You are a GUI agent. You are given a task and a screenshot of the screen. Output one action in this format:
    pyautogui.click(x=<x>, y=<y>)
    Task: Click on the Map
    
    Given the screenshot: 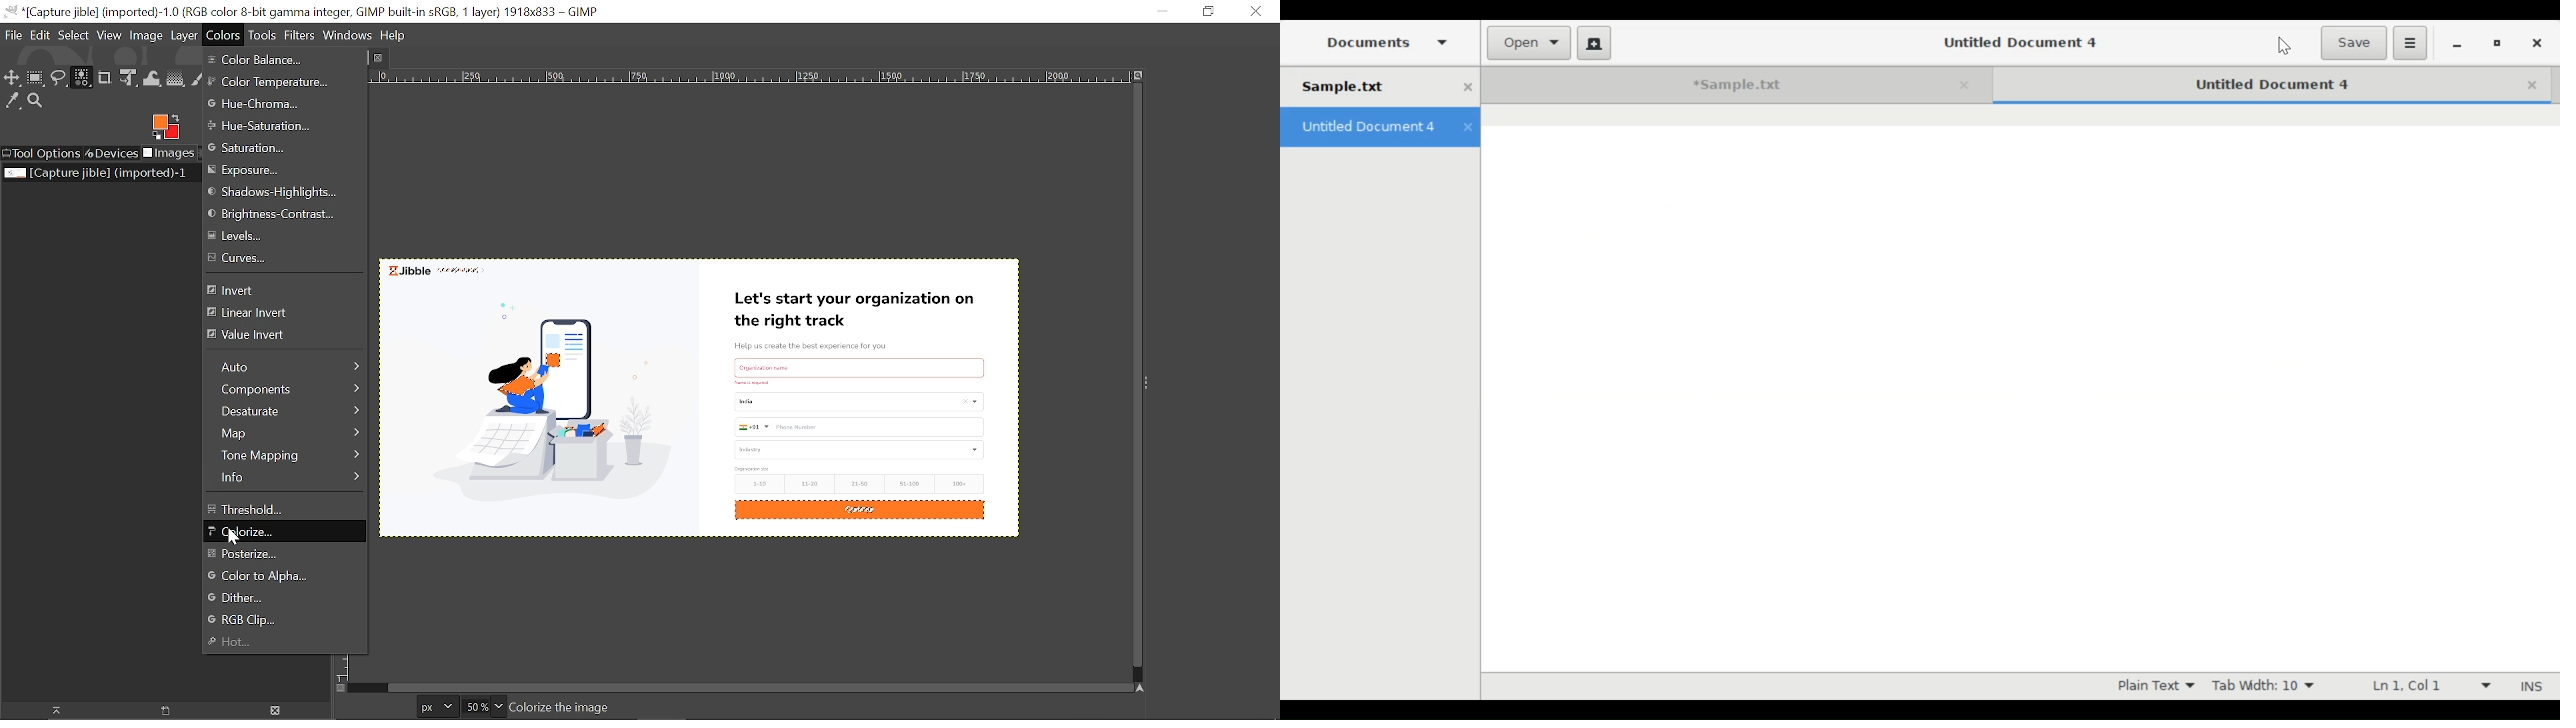 What is the action you would take?
    pyautogui.click(x=286, y=433)
    